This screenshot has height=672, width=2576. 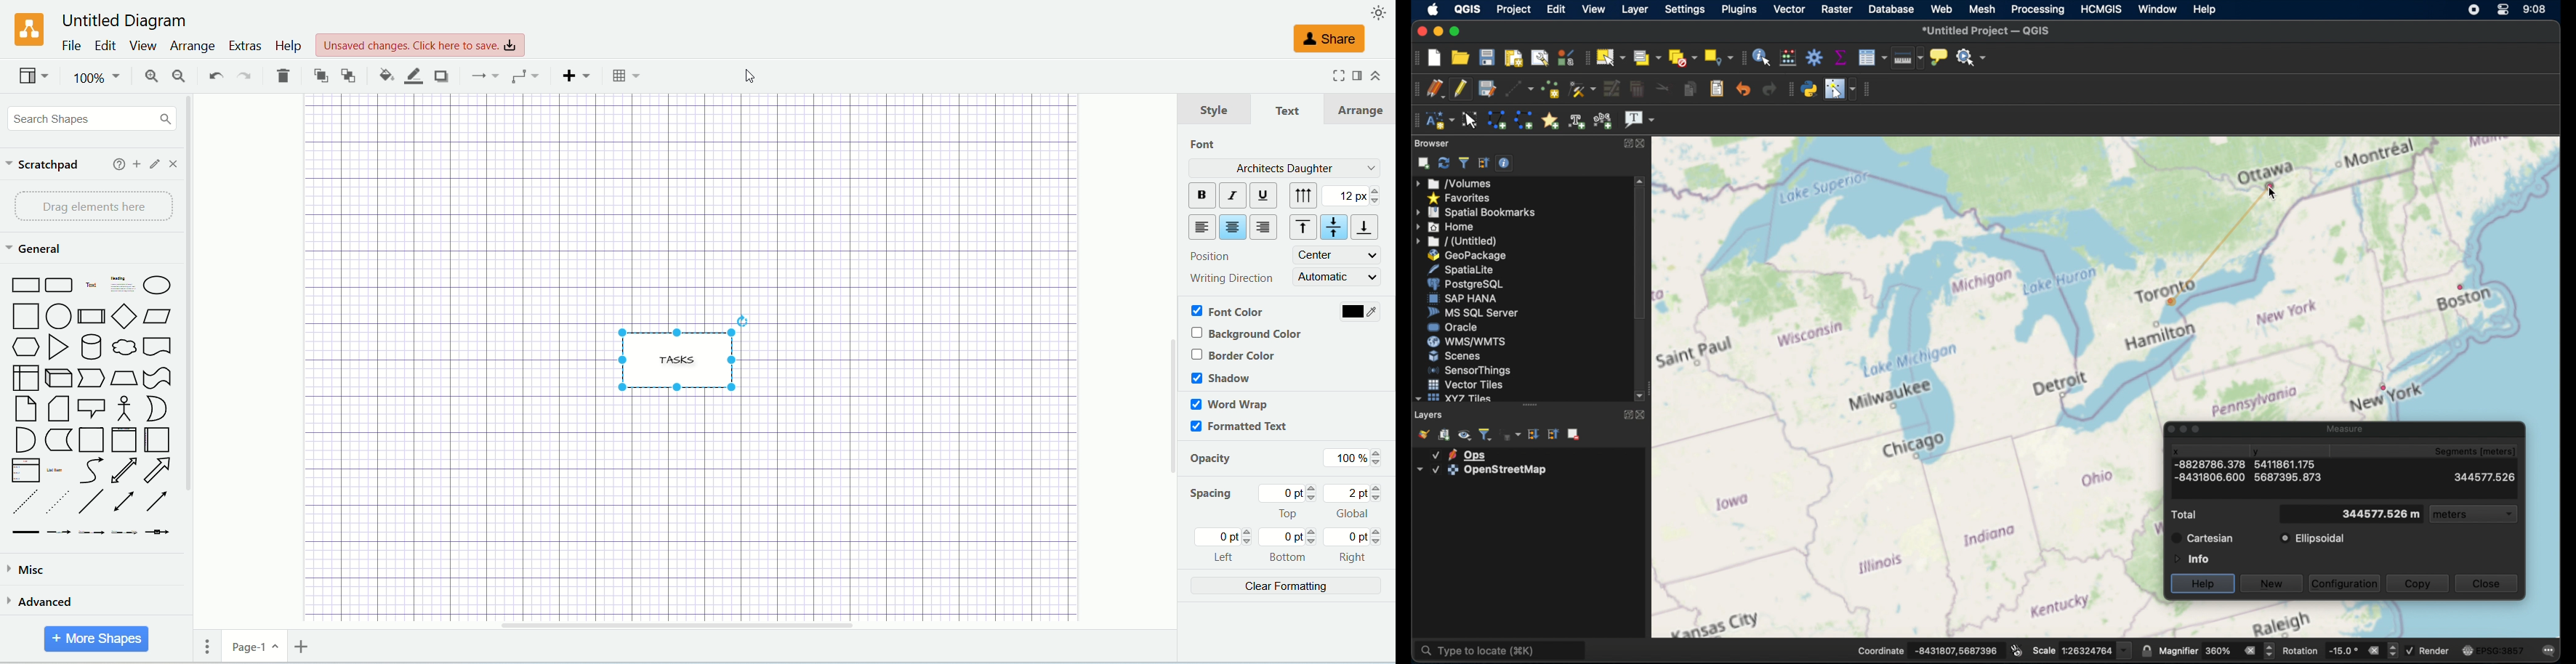 I want to click on Cylinder, so click(x=90, y=347).